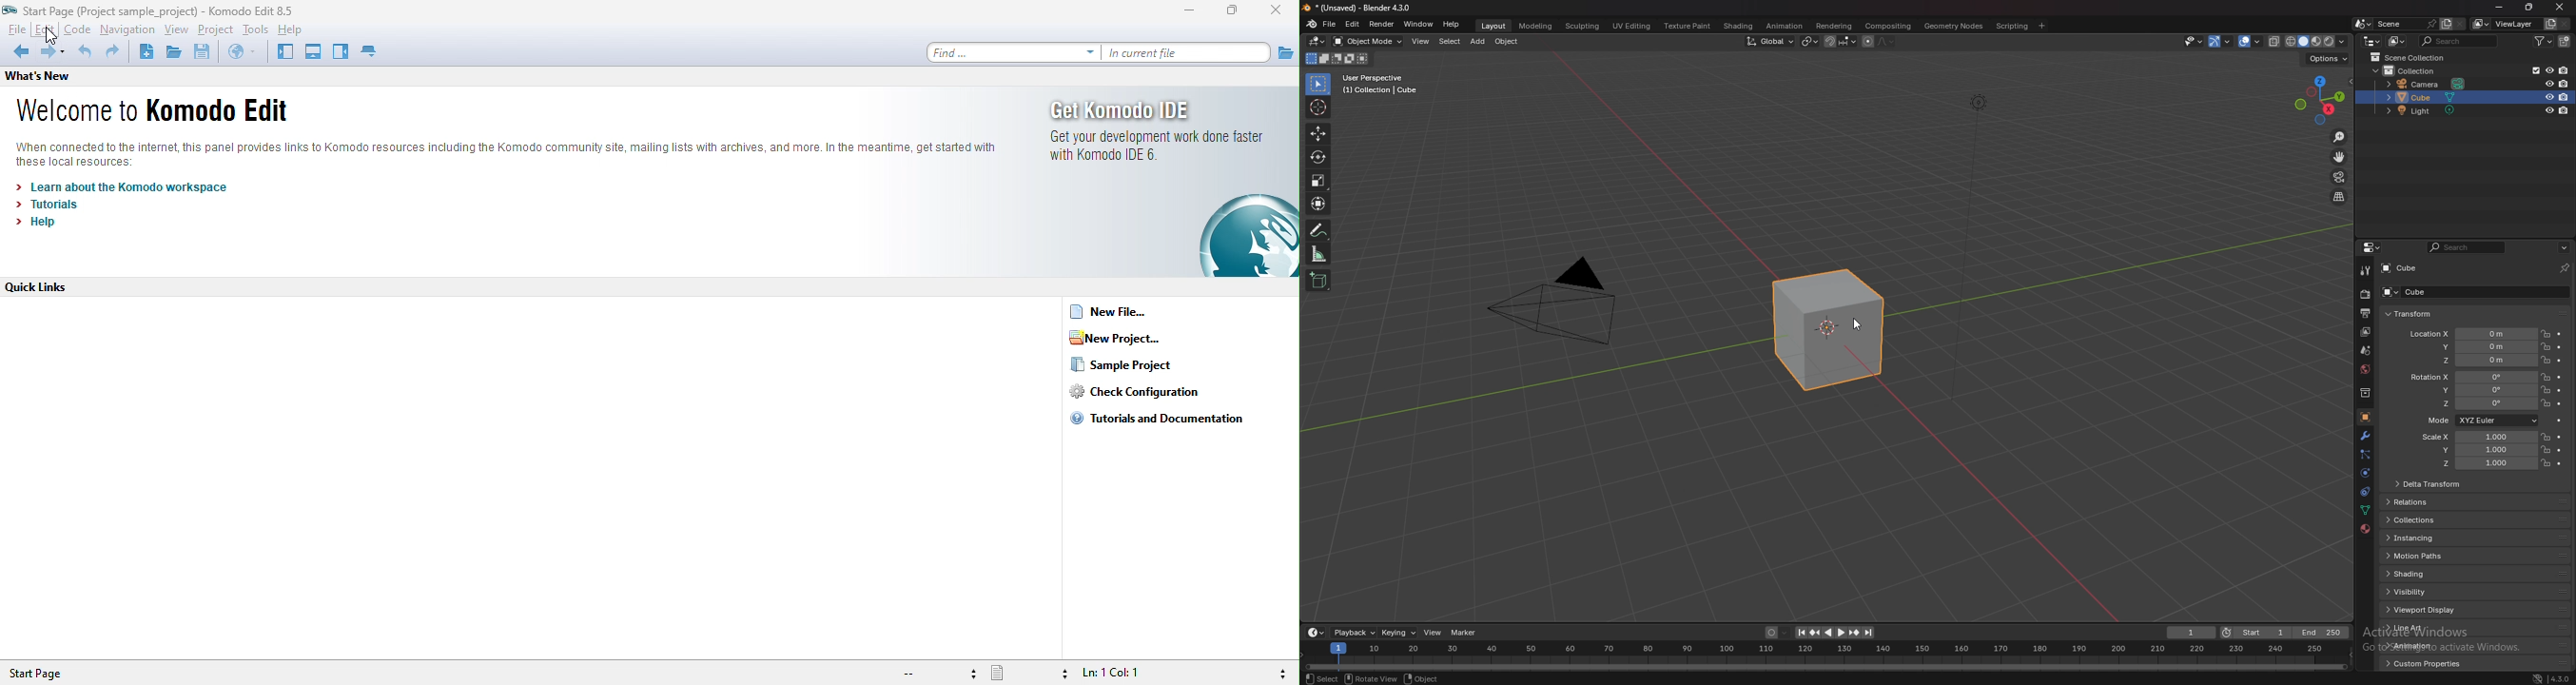  What do you see at coordinates (1237, 11) in the screenshot?
I see `maximize` at bounding box center [1237, 11].